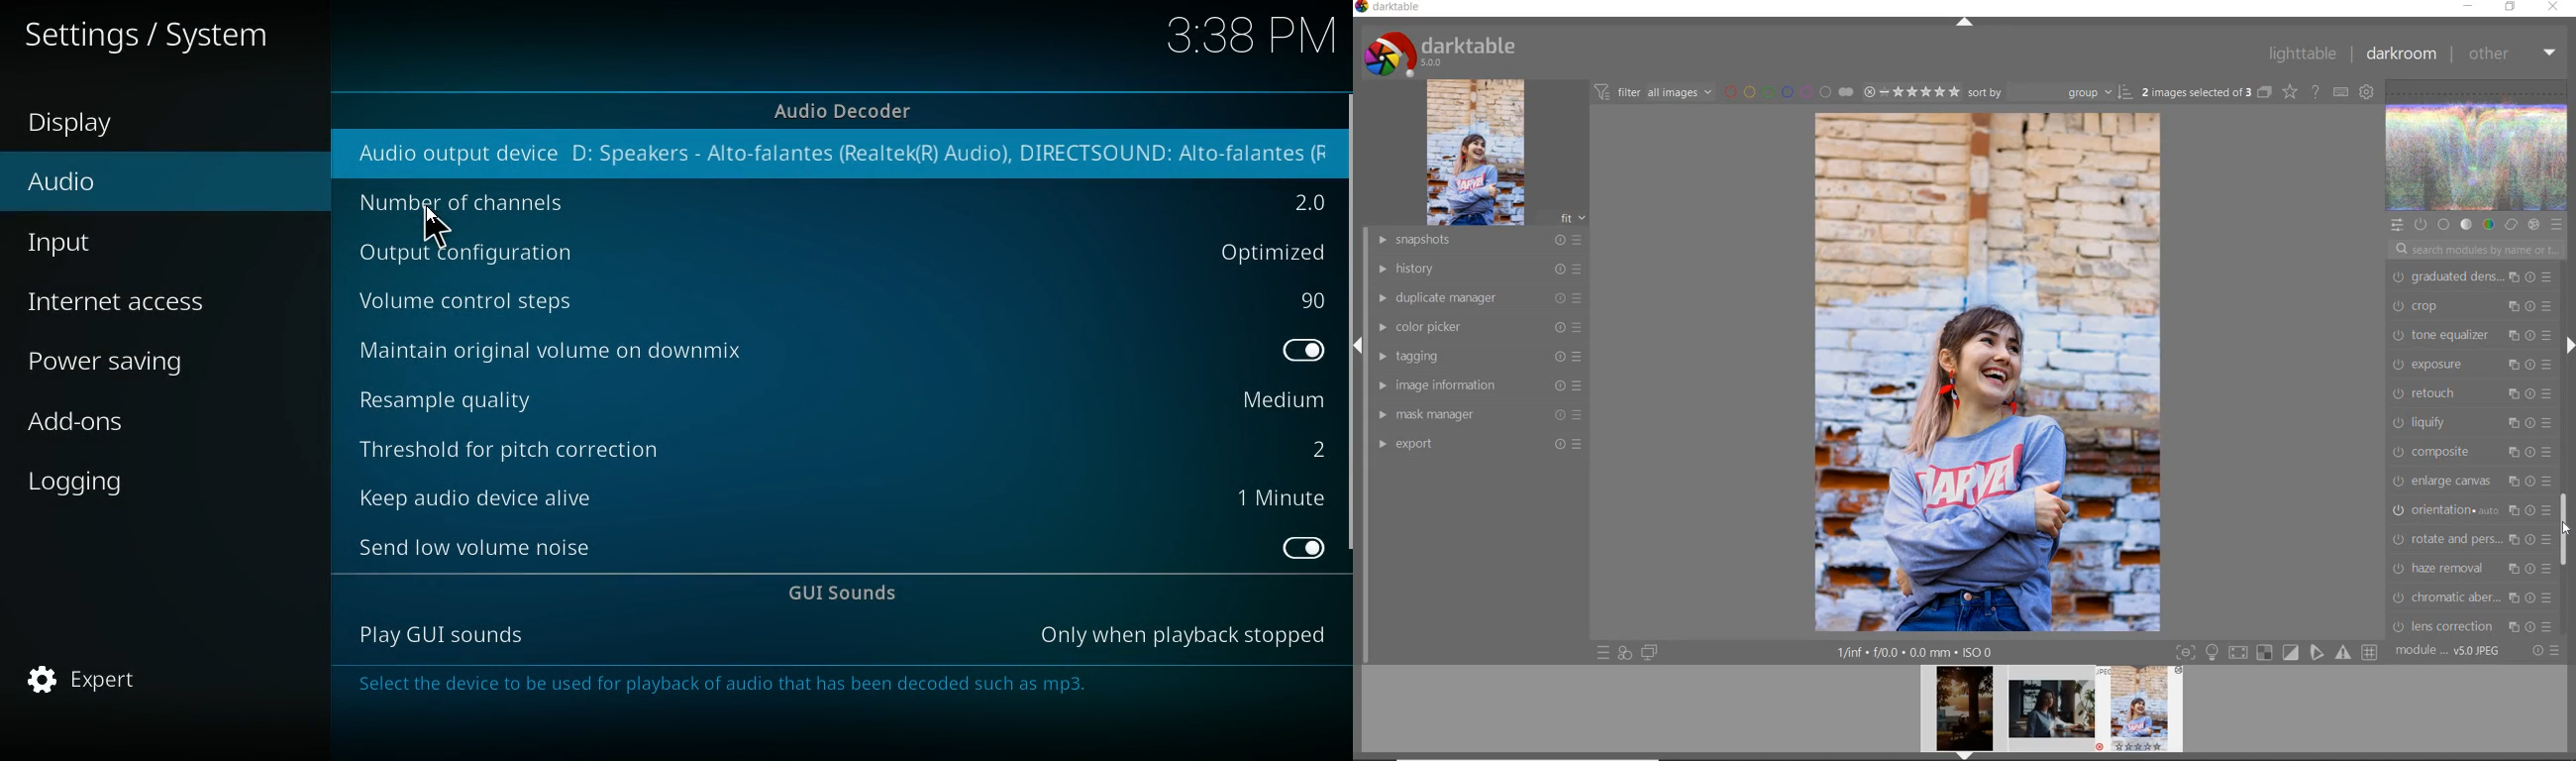  I want to click on quick access to preset, so click(1604, 653).